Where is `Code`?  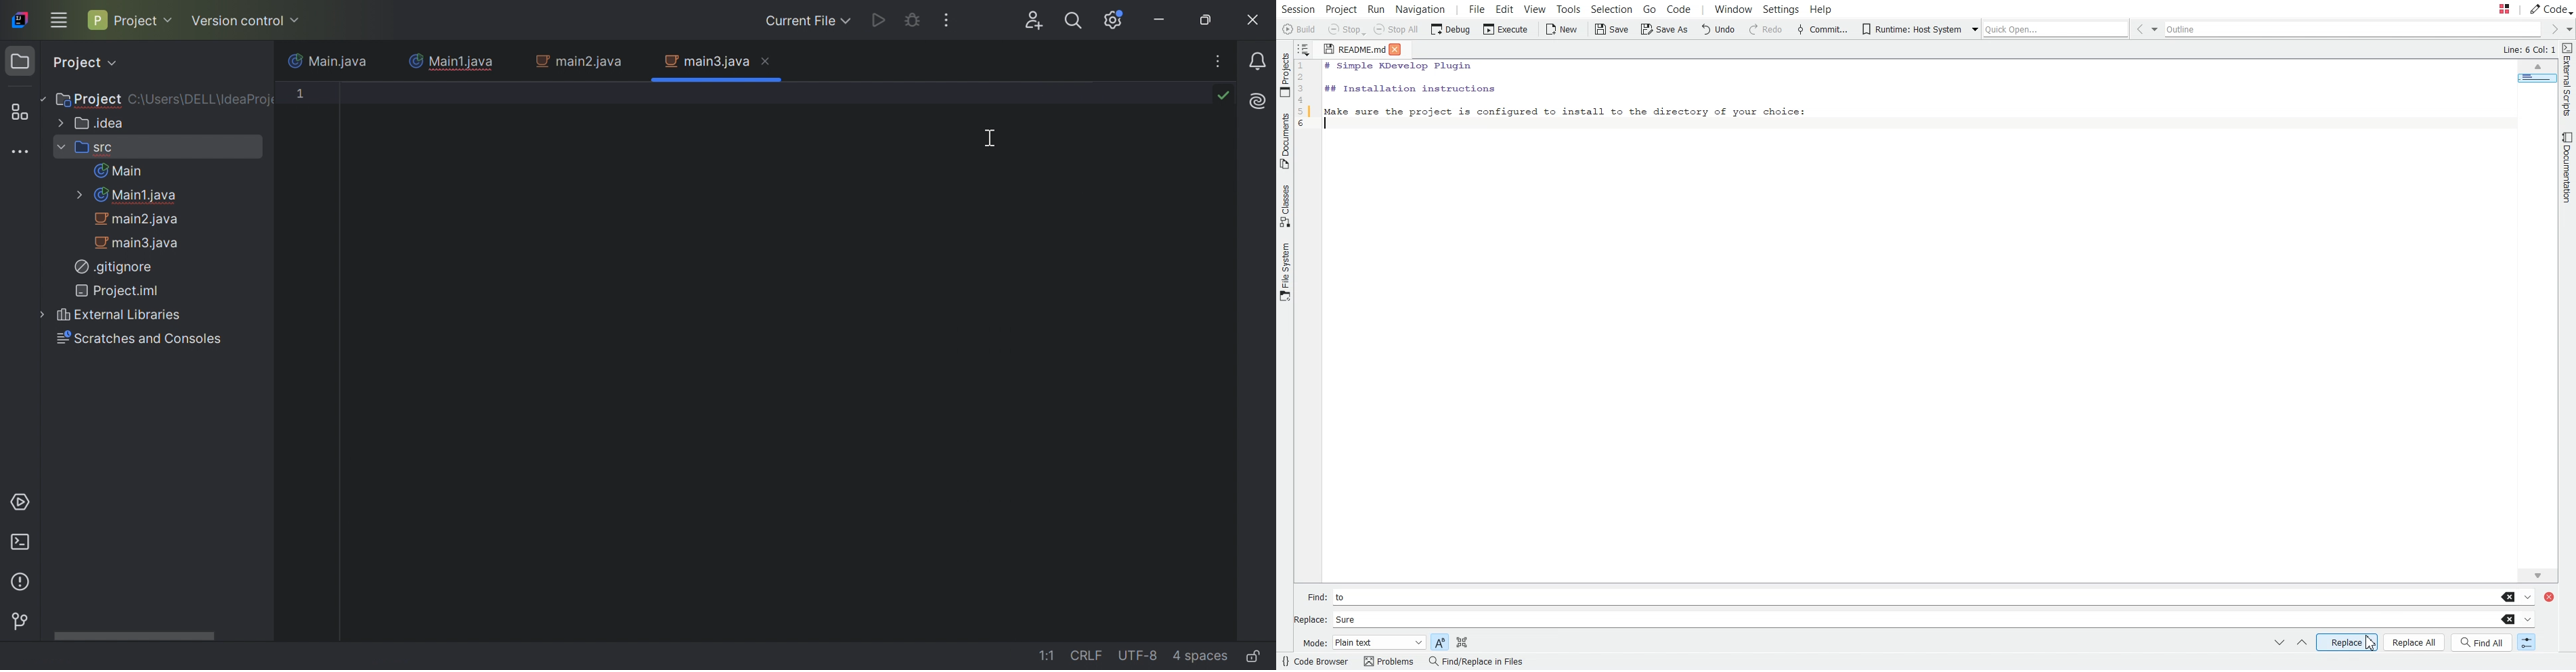
Code is located at coordinates (2550, 9).